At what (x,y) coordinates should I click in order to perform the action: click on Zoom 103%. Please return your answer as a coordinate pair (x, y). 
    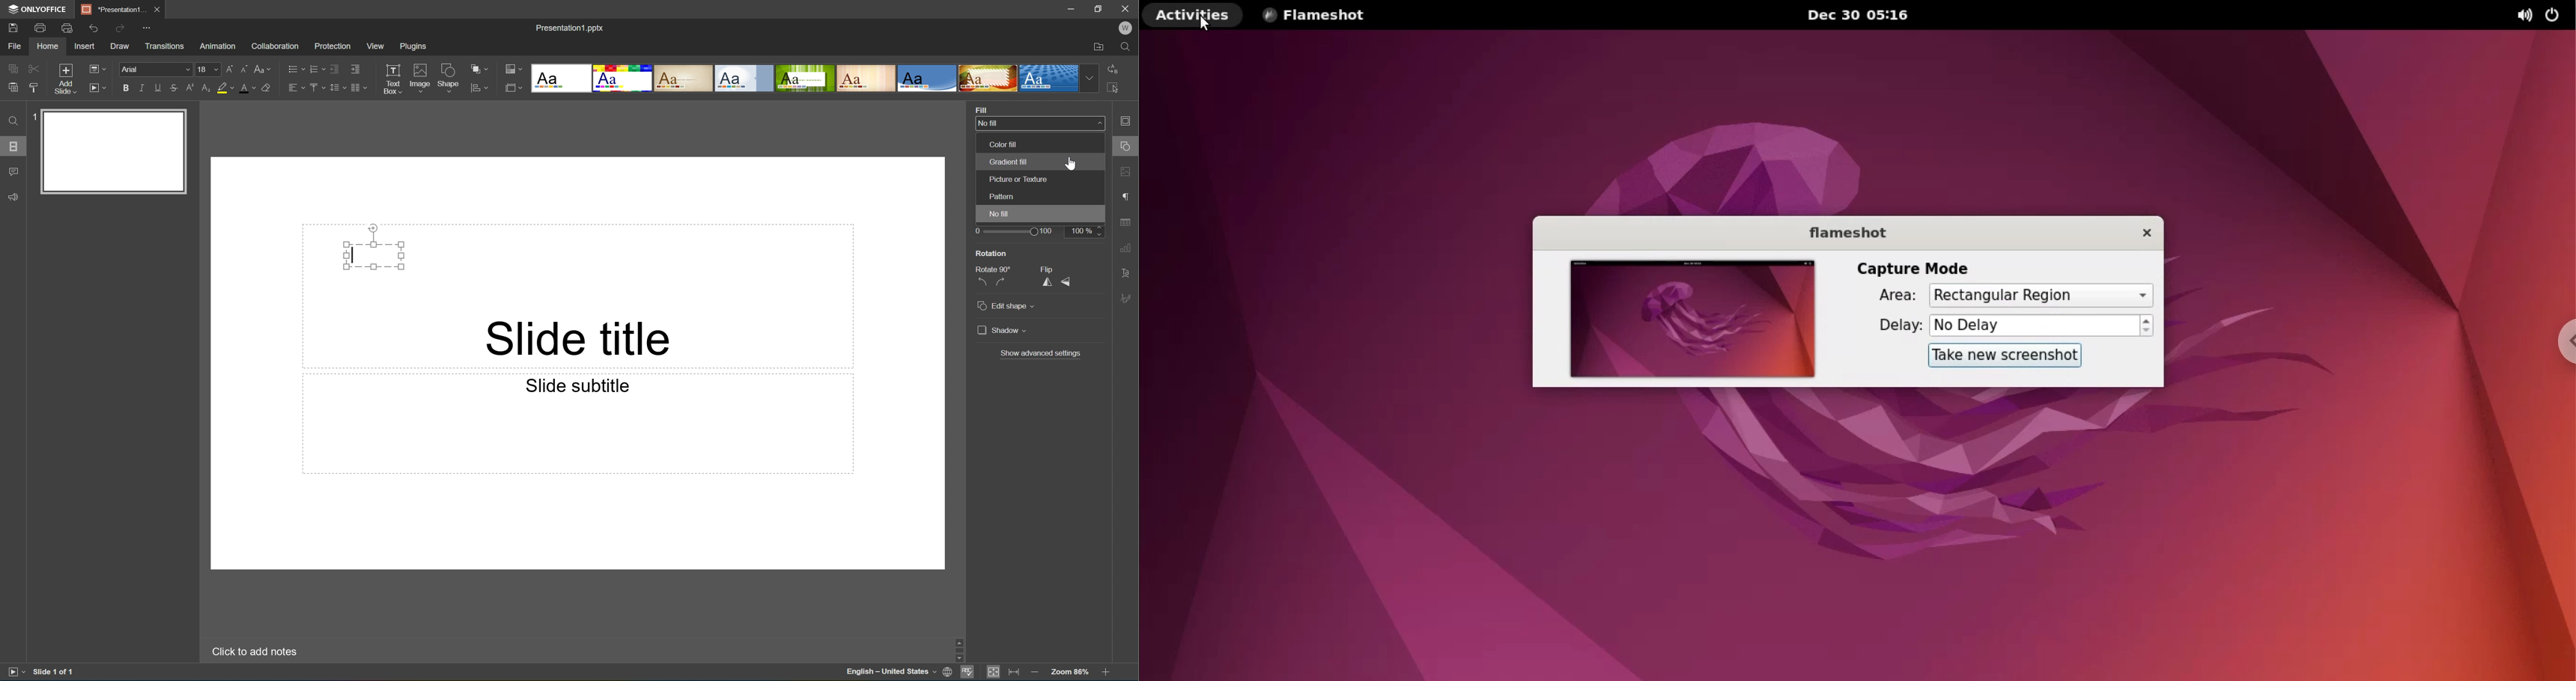
    Looking at the image, I should click on (1071, 673).